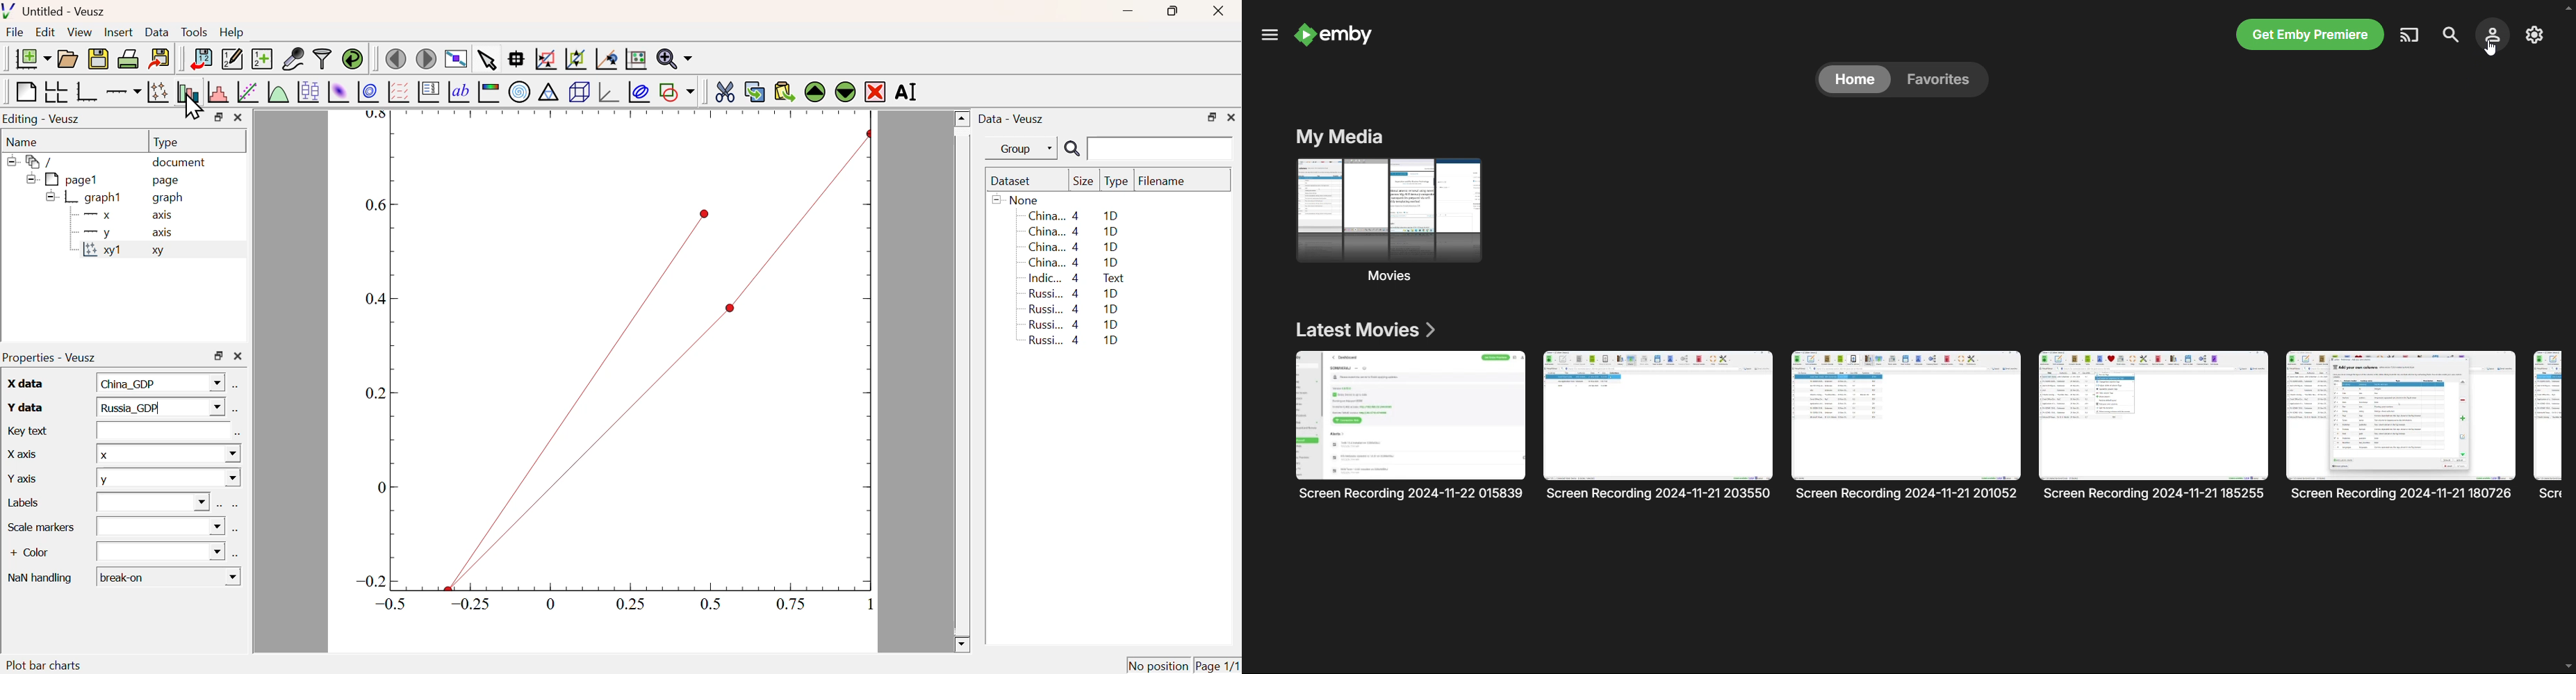 The width and height of the screenshot is (2576, 700). I want to click on Russi... 4 1D, so click(1074, 309).